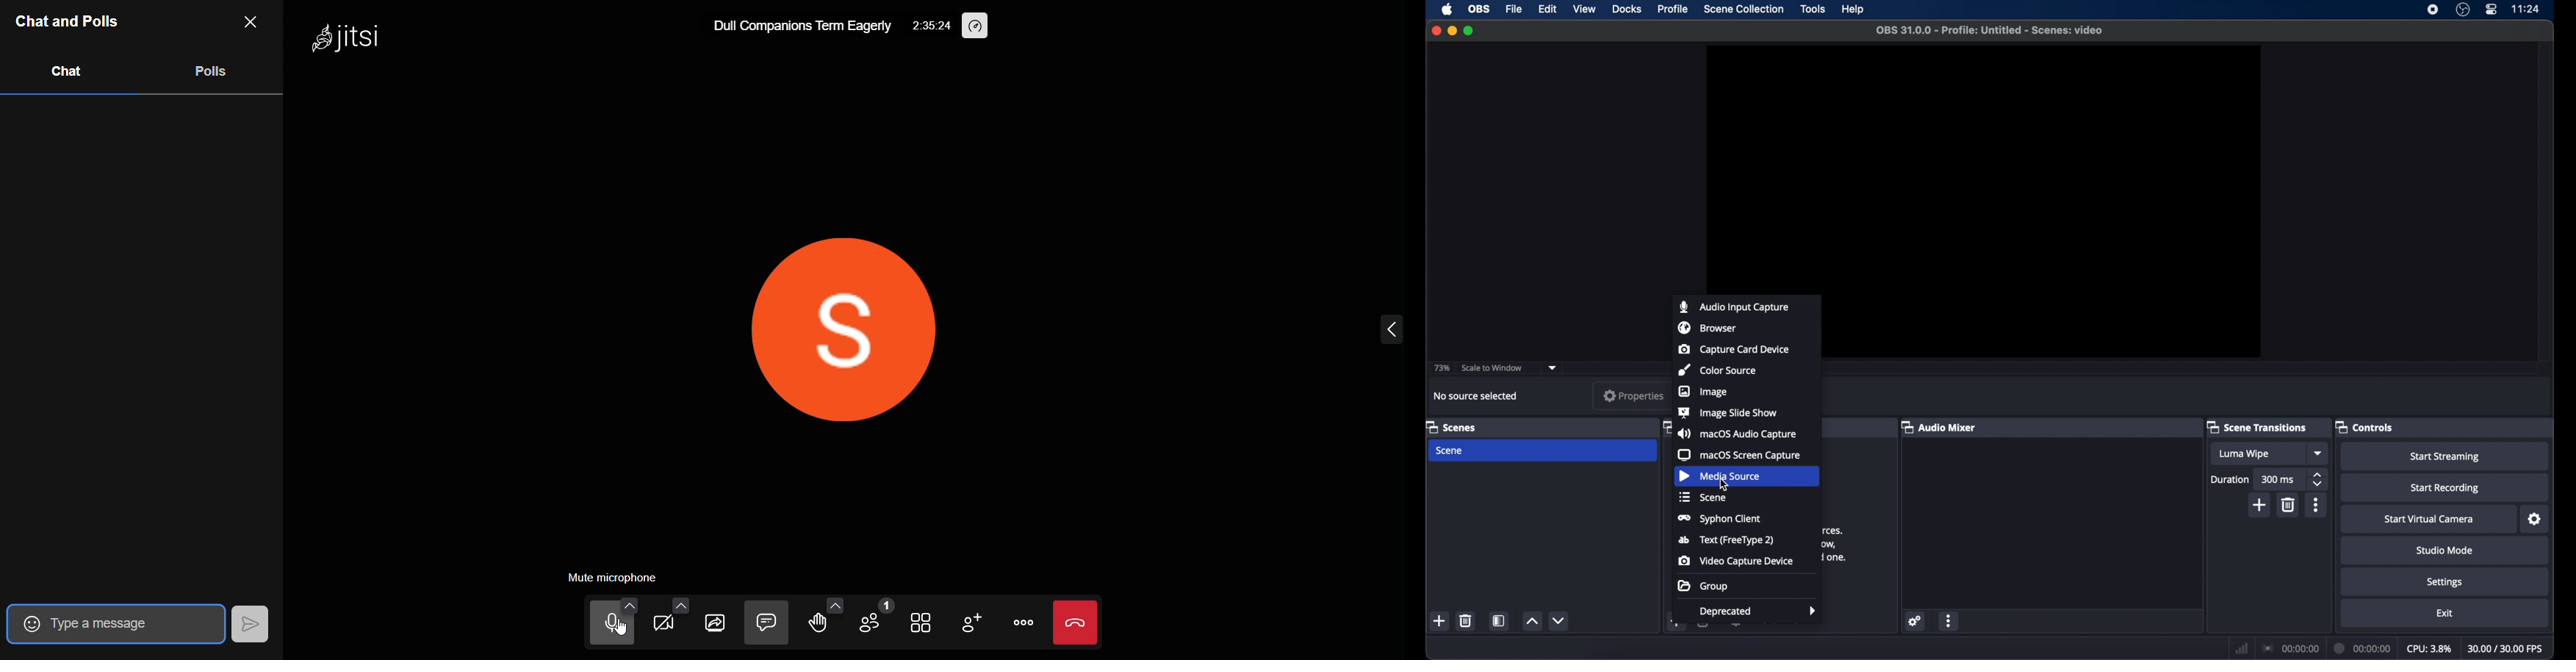 Image resolution: width=2576 pixels, height=672 pixels. I want to click on studio mode, so click(2445, 551).